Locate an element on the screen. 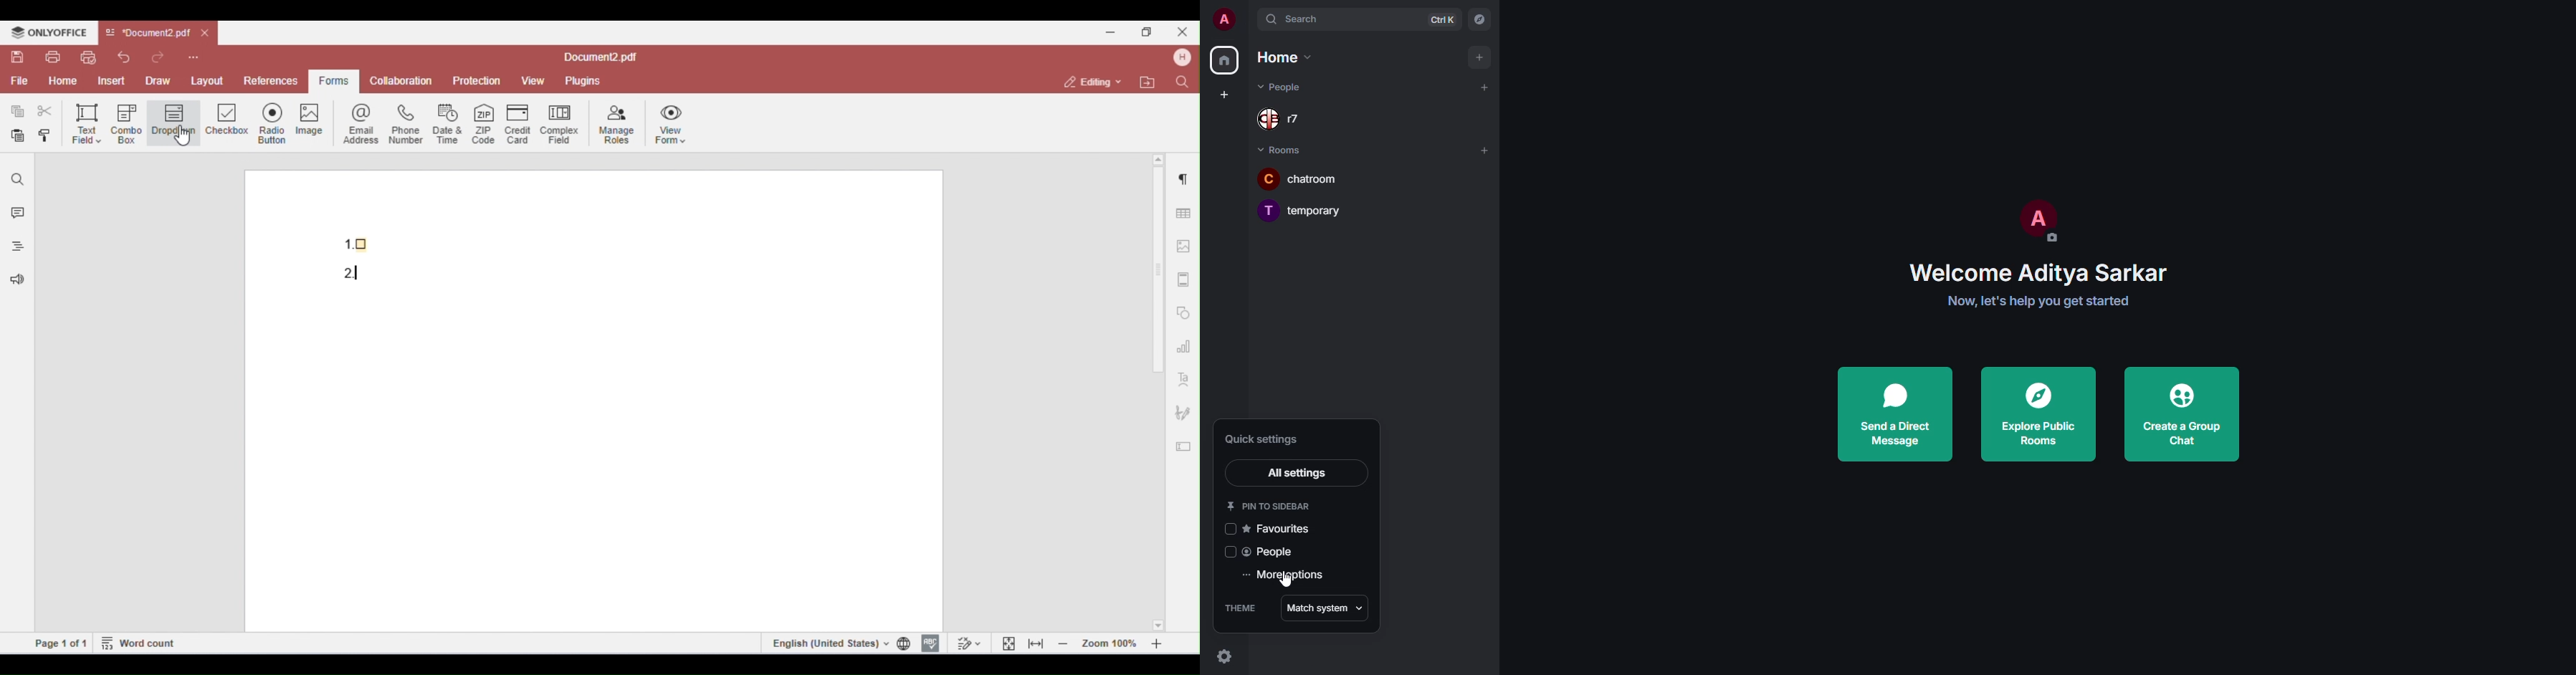 The height and width of the screenshot is (700, 2576). send a direct message is located at coordinates (1897, 411).